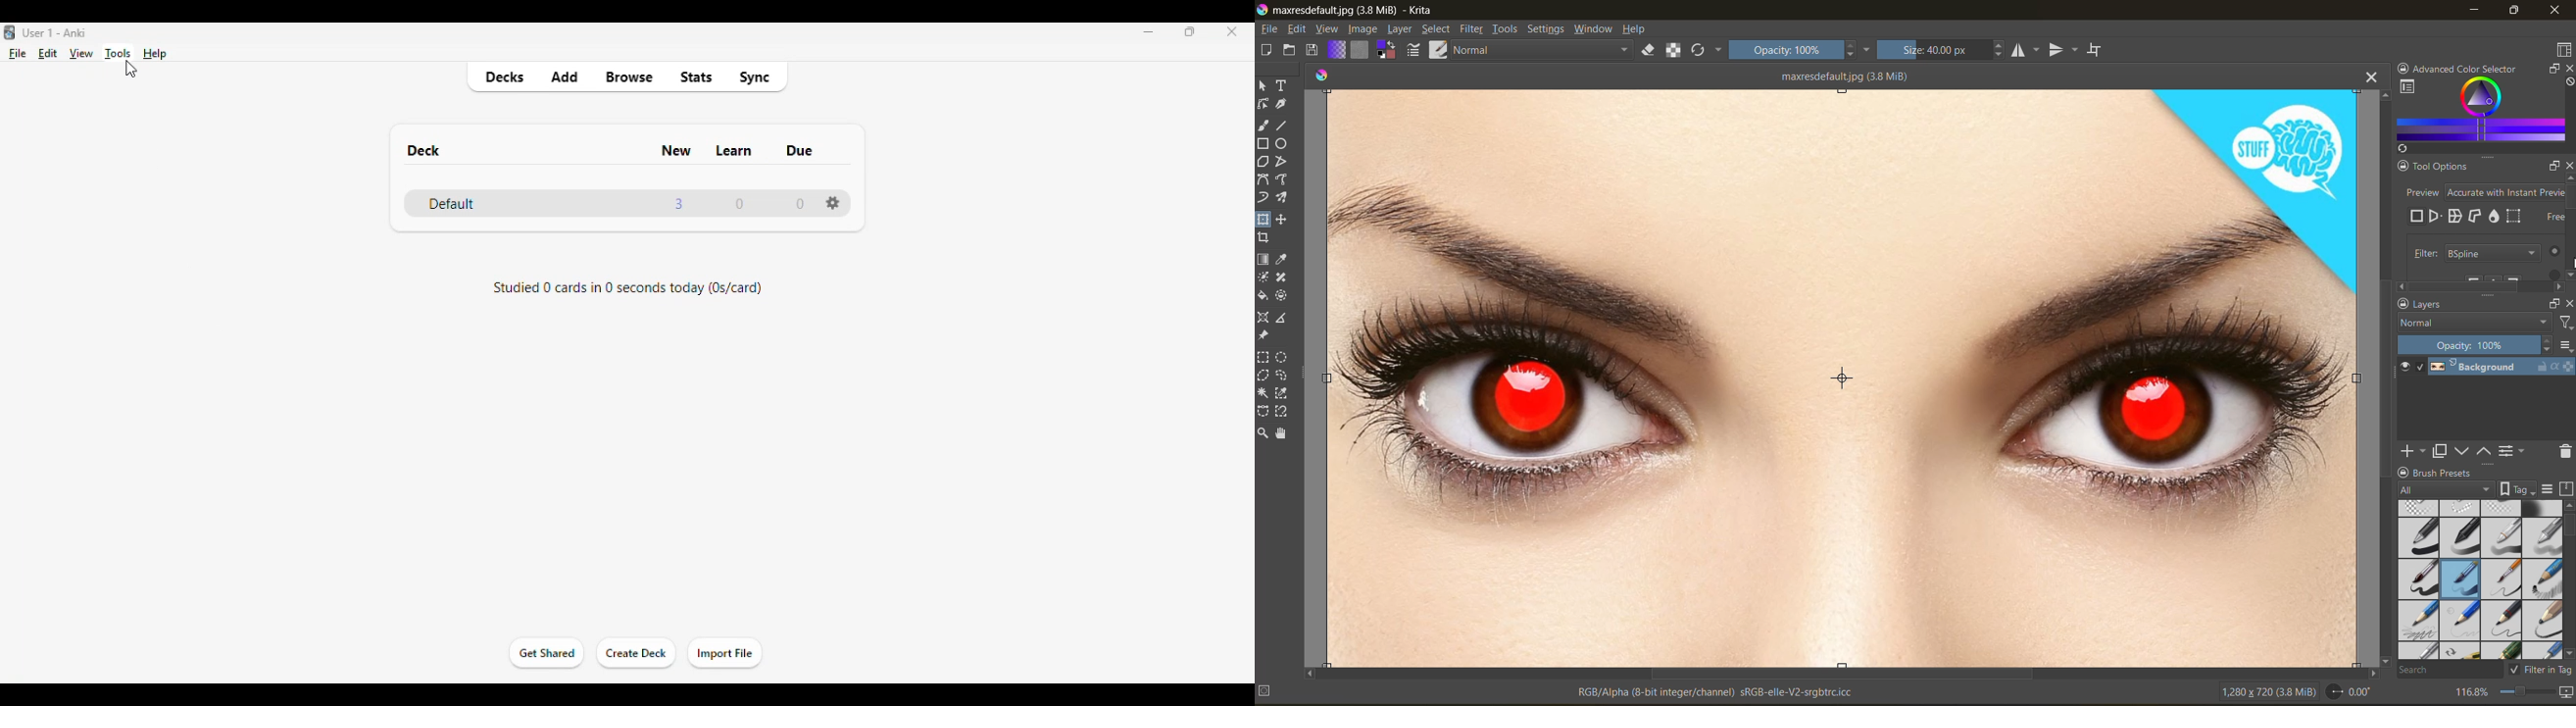 Image resolution: width=2576 pixels, height=728 pixels. What do you see at coordinates (2402, 166) in the screenshot?
I see `lock docker` at bounding box center [2402, 166].